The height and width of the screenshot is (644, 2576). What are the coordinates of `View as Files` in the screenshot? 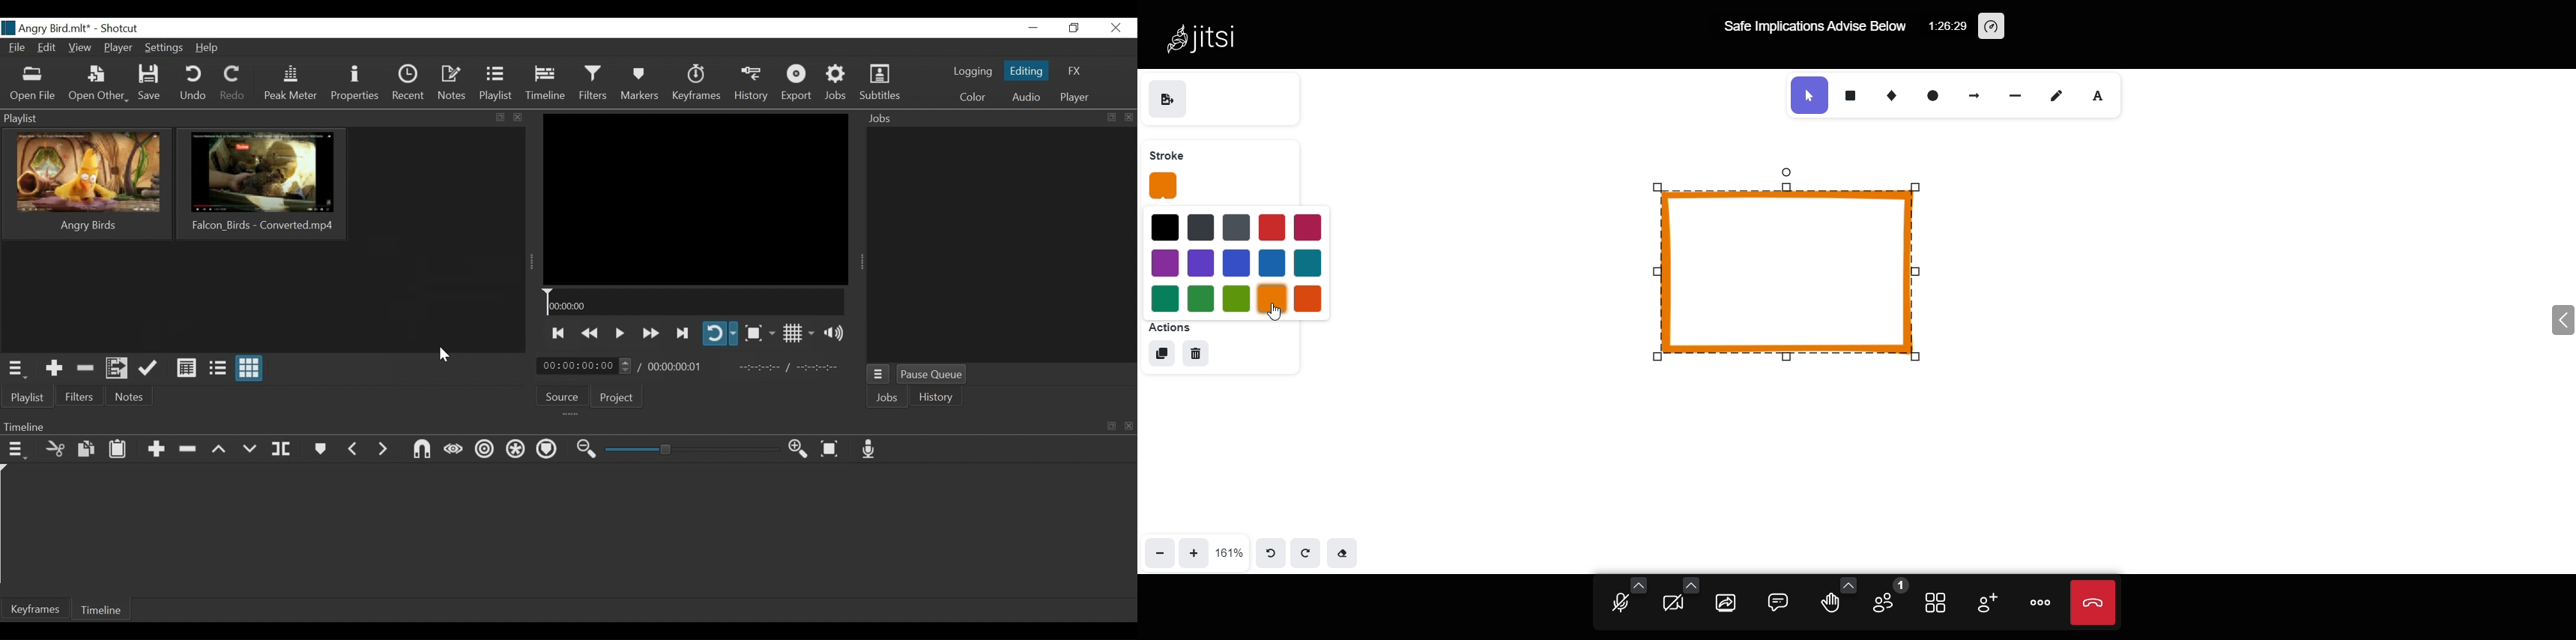 It's located at (218, 369).